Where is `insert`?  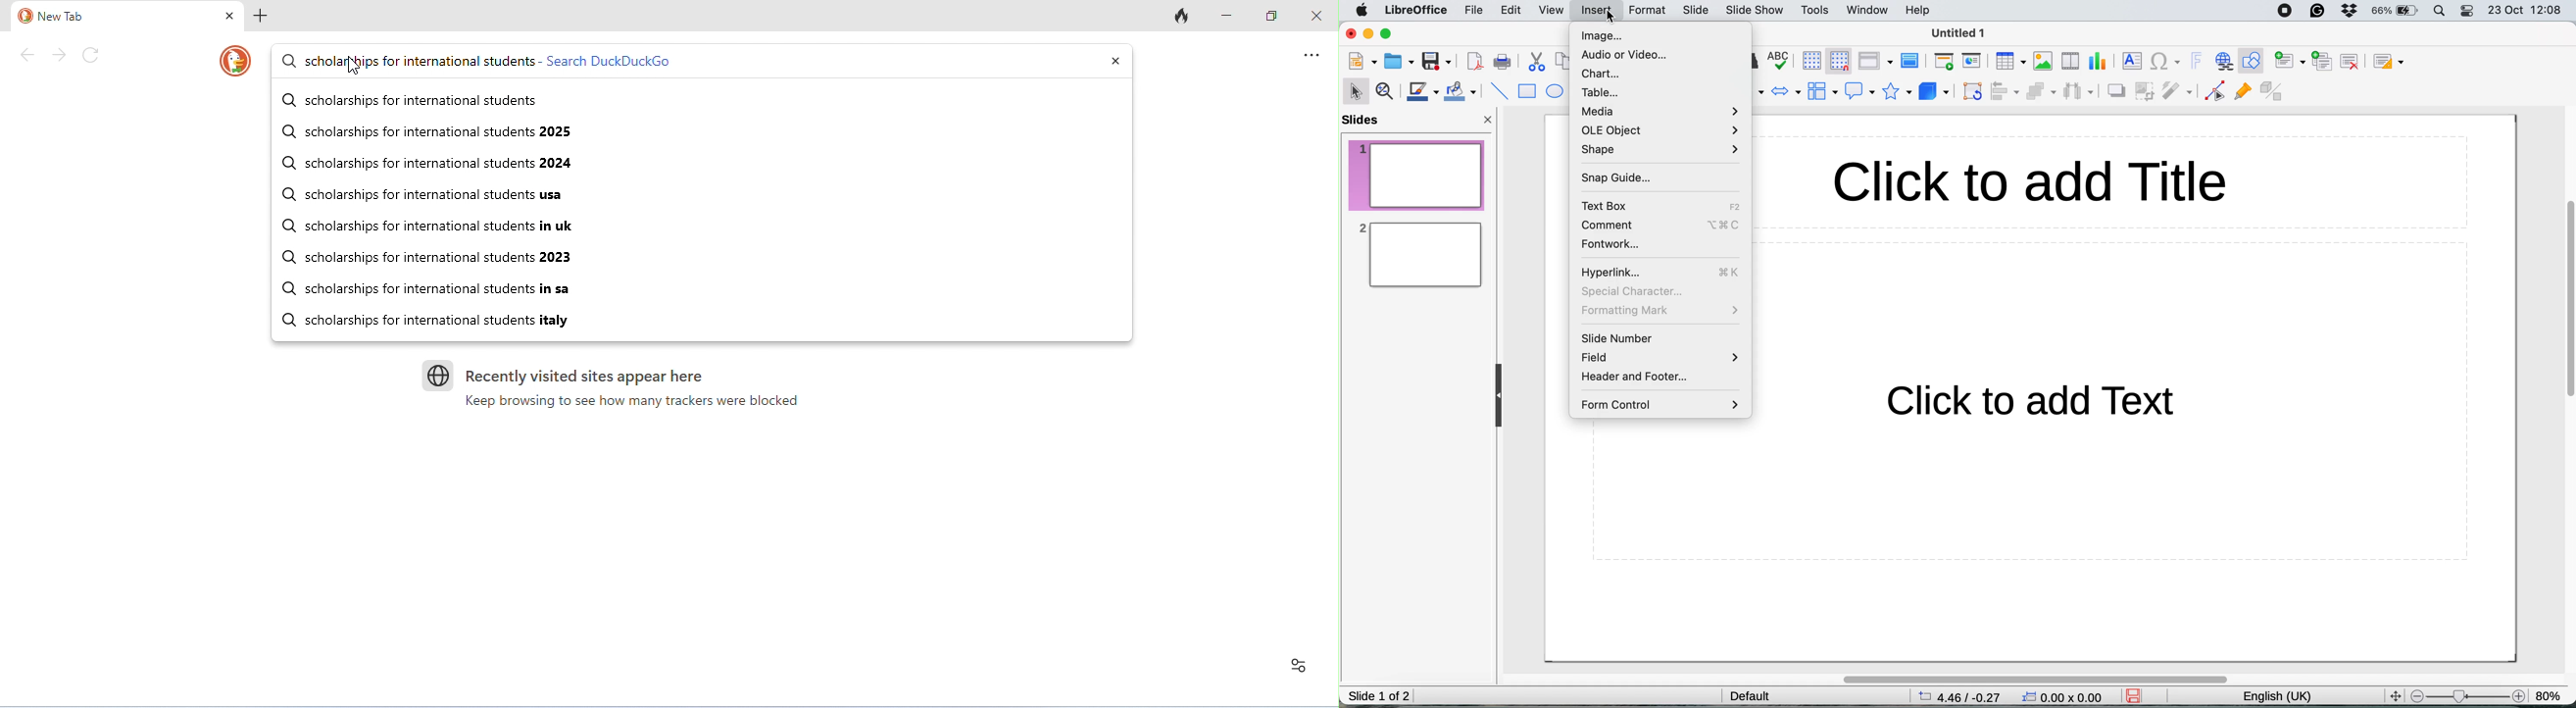 insert is located at coordinates (1594, 9).